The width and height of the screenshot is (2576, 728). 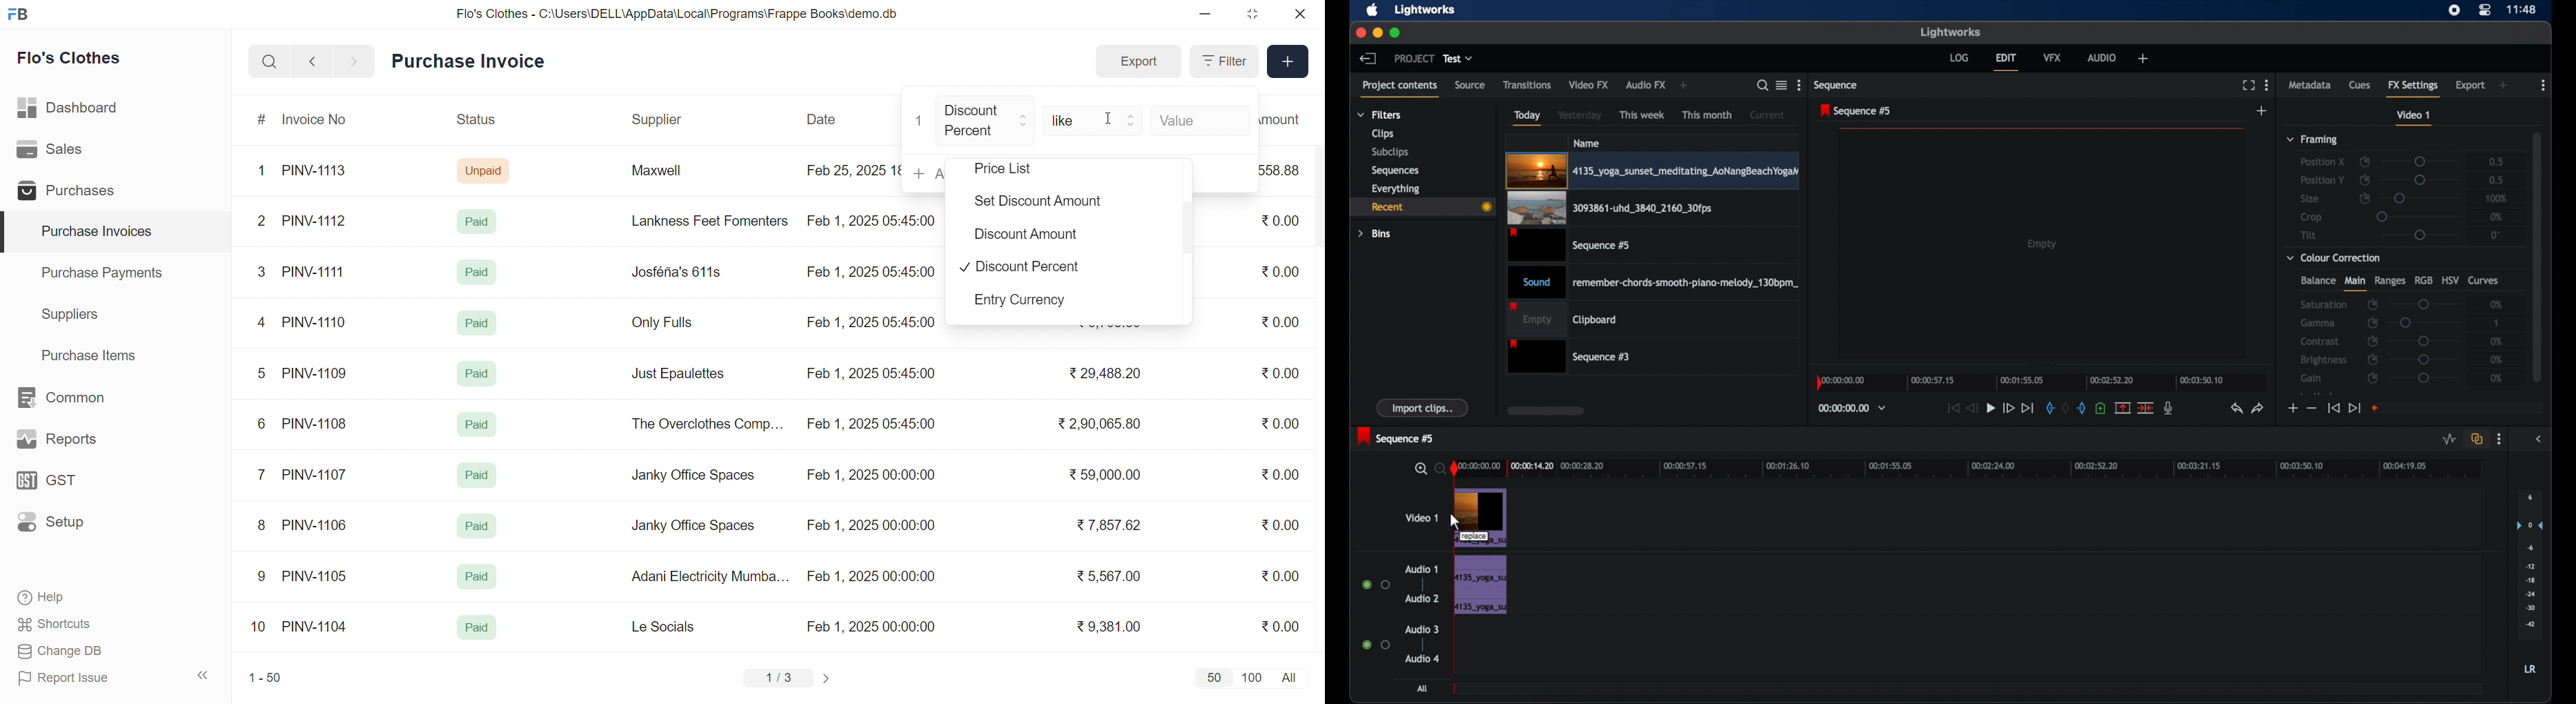 What do you see at coordinates (1459, 59) in the screenshot?
I see `test` at bounding box center [1459, 59].